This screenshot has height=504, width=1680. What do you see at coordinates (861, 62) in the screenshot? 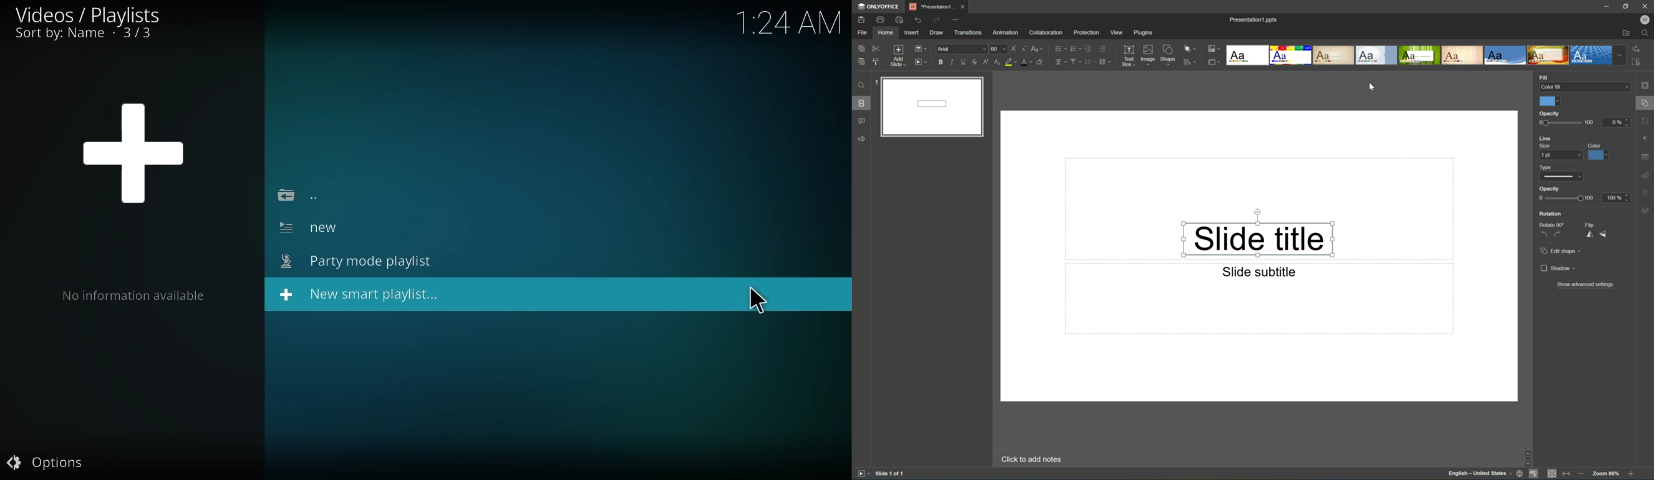
I see `Paste` at bounding box center [861, 62].